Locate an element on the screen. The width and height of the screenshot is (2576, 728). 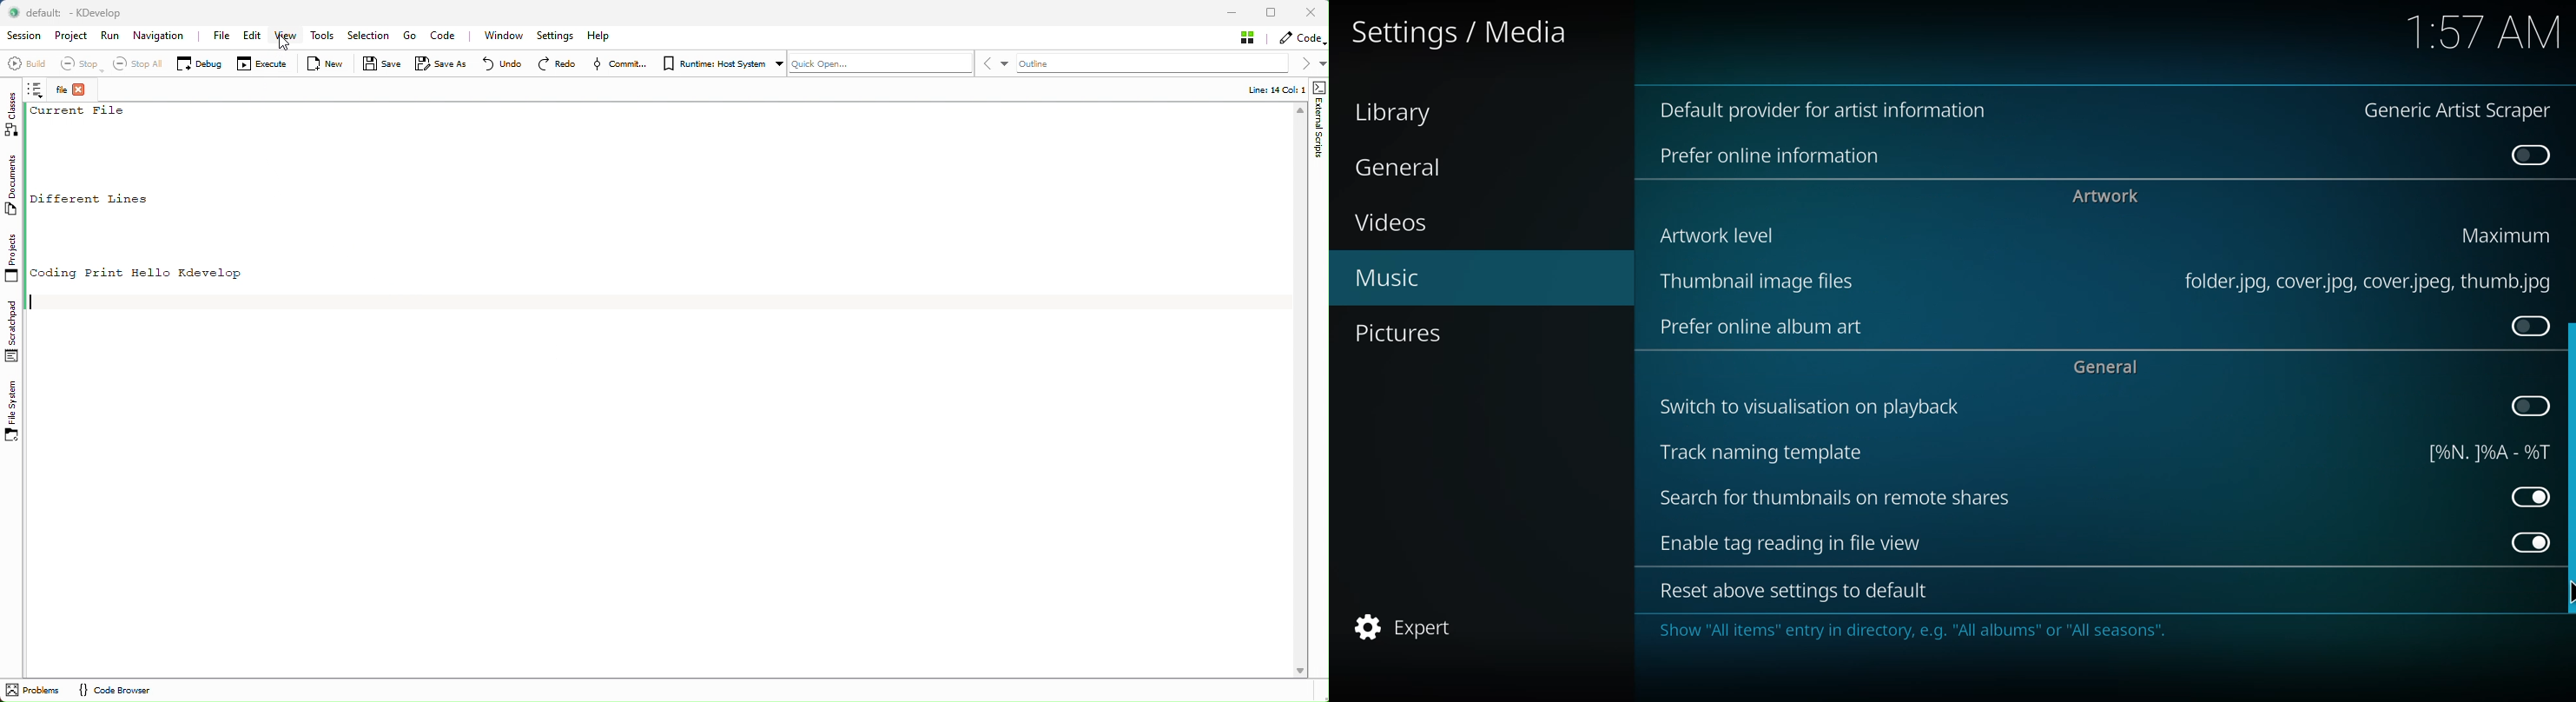
search for thumbnails is located at coordinates (1834, 499).